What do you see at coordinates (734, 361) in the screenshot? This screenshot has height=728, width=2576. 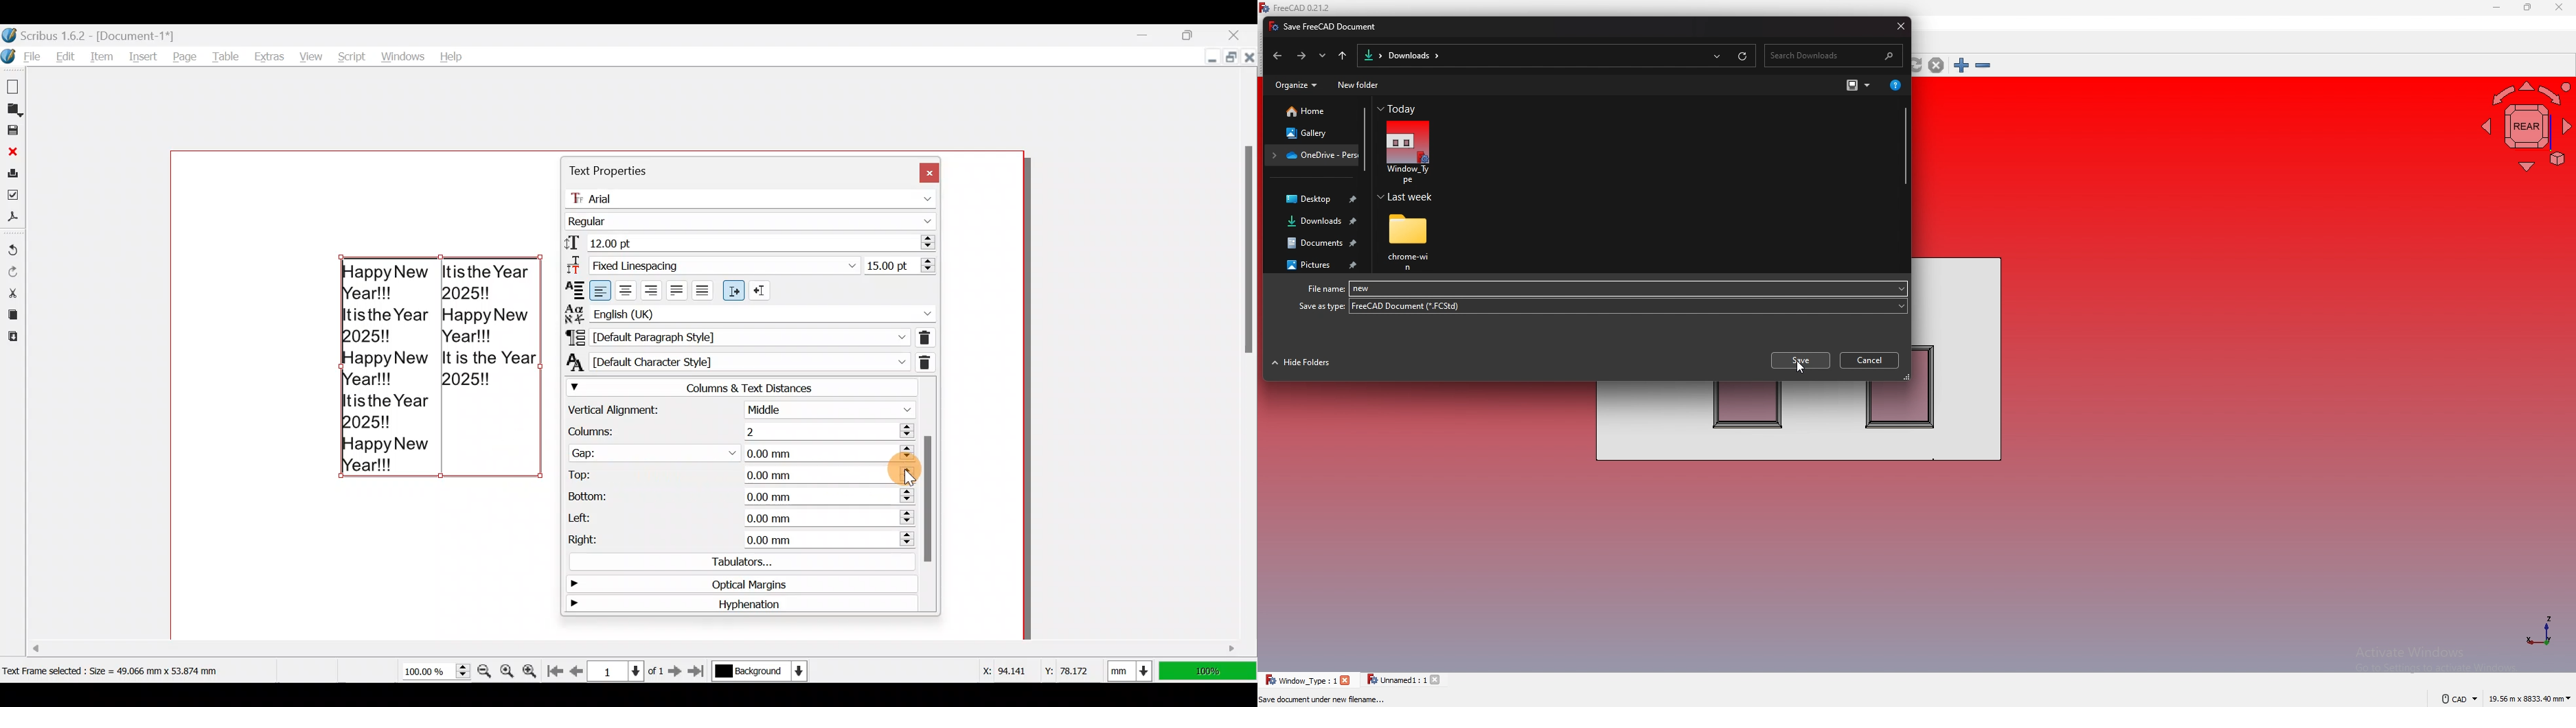 I see `Character style of currently selected text/paragraph` at bounding box center [734, 361].